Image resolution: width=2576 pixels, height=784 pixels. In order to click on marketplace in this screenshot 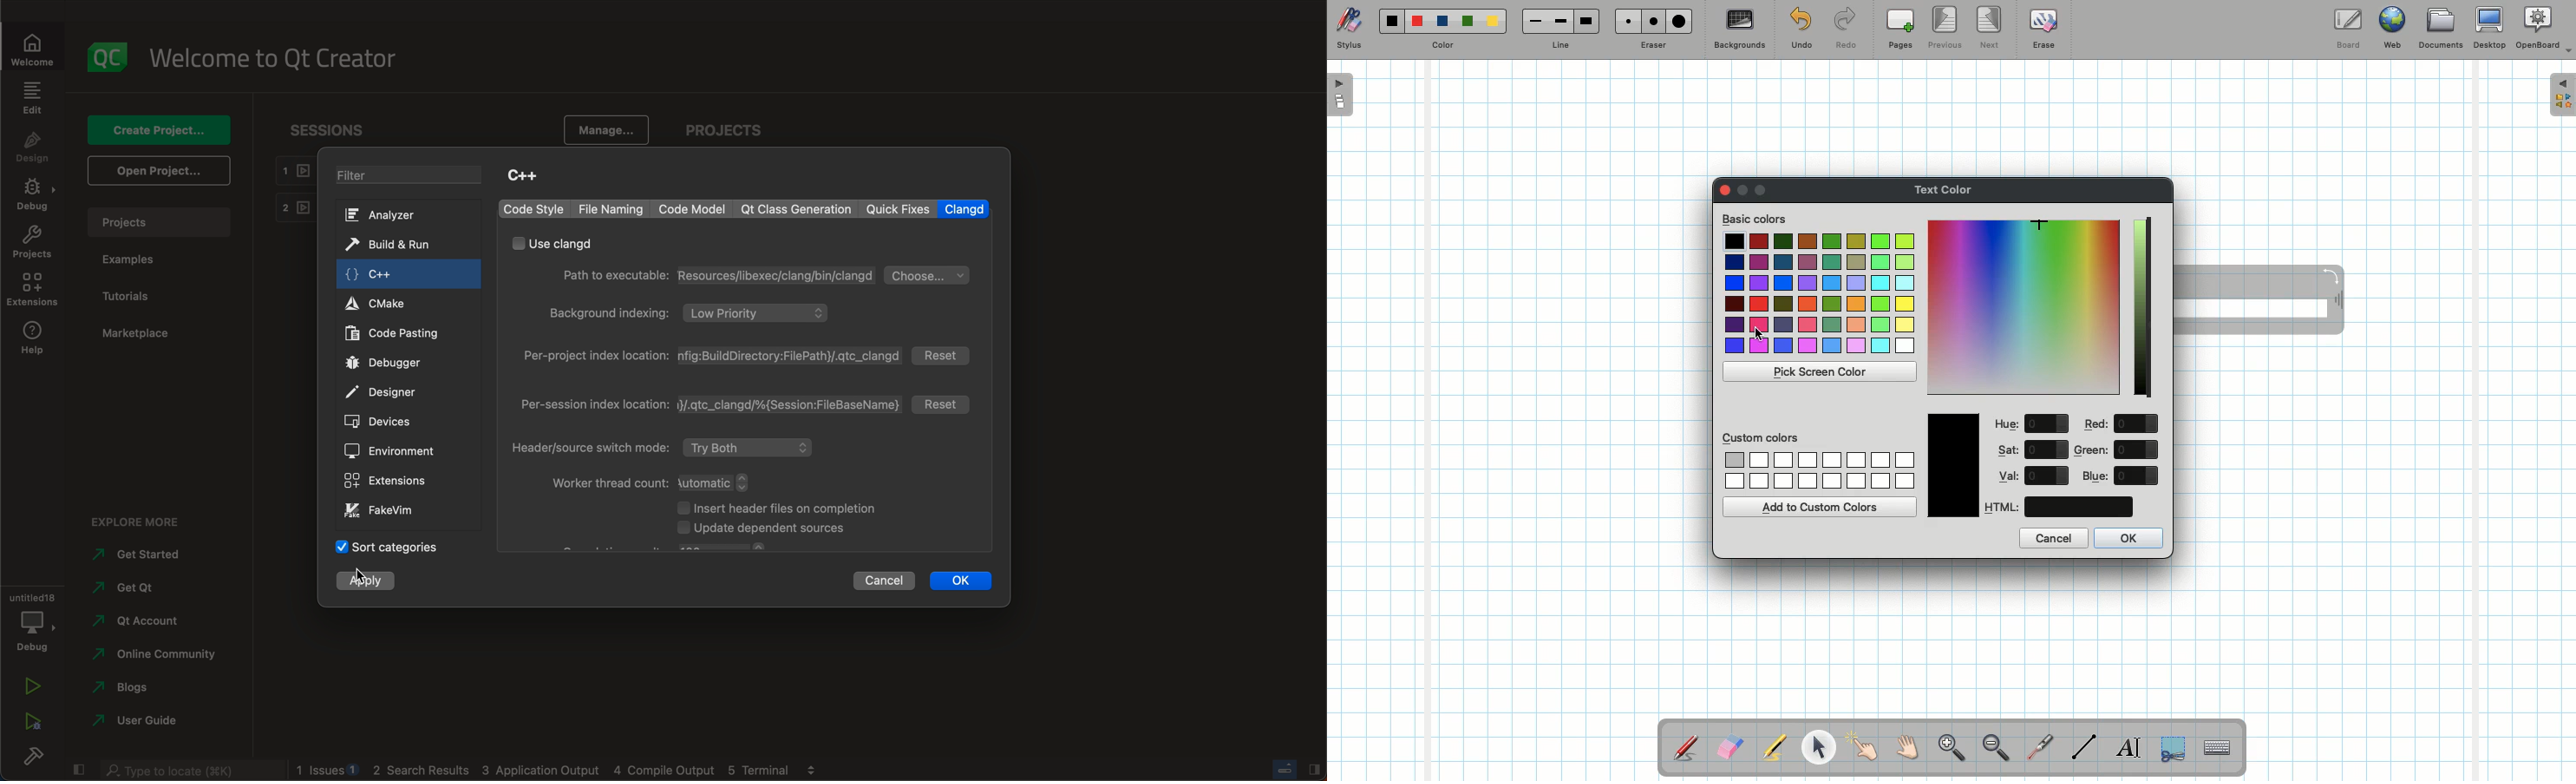, I will do `click(141, 332)`.